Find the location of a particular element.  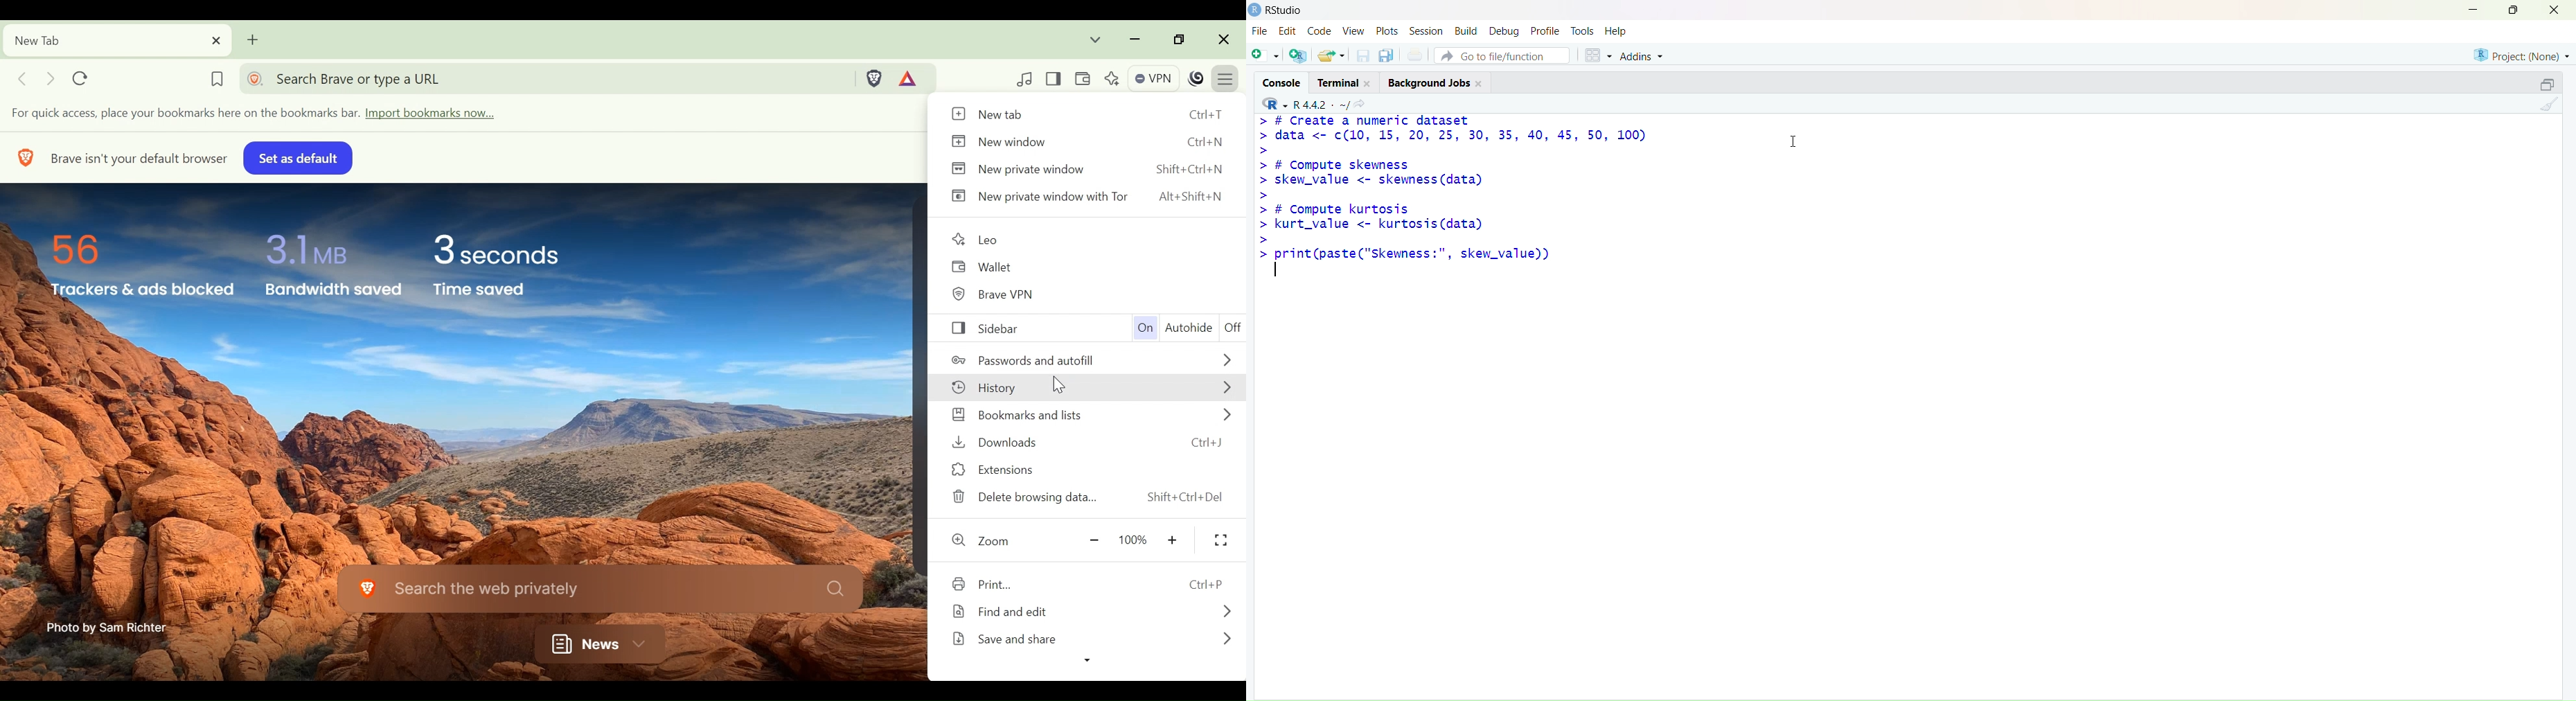

Debug is located at coordinates (1504, 30).